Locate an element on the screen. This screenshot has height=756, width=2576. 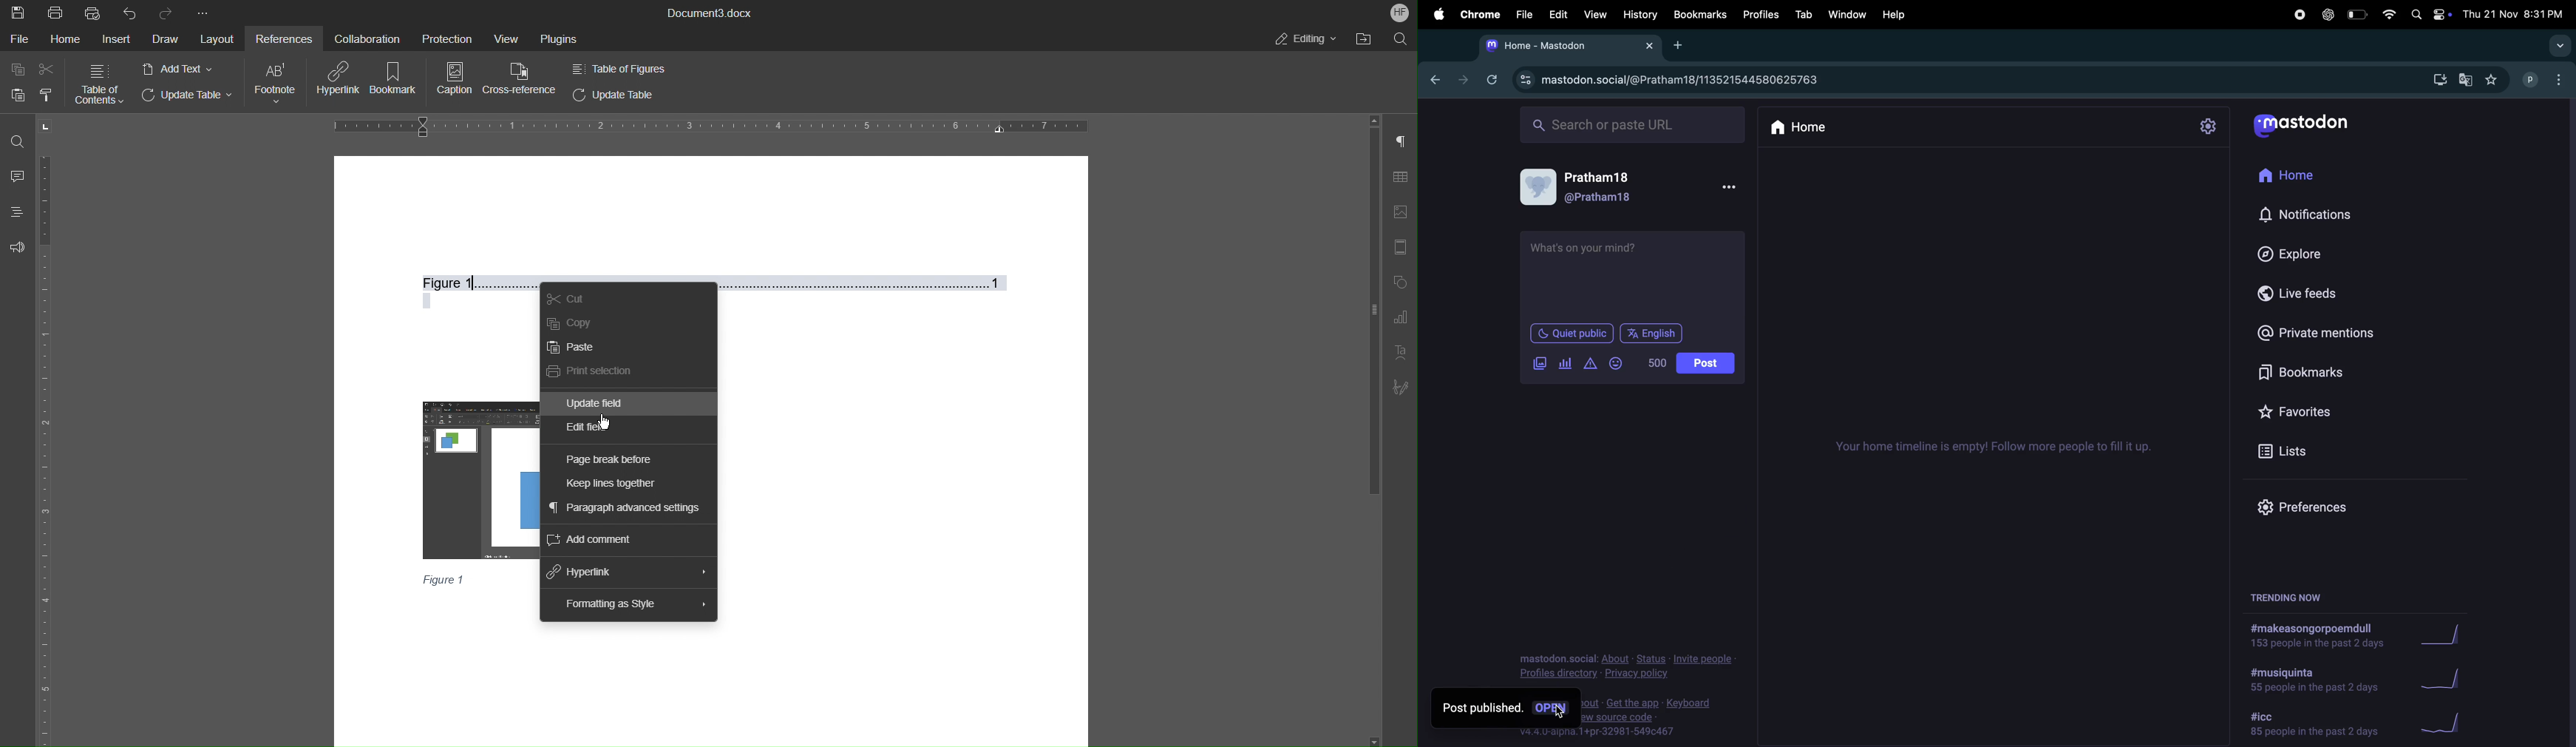
options is located at coordinates (2563, 80).